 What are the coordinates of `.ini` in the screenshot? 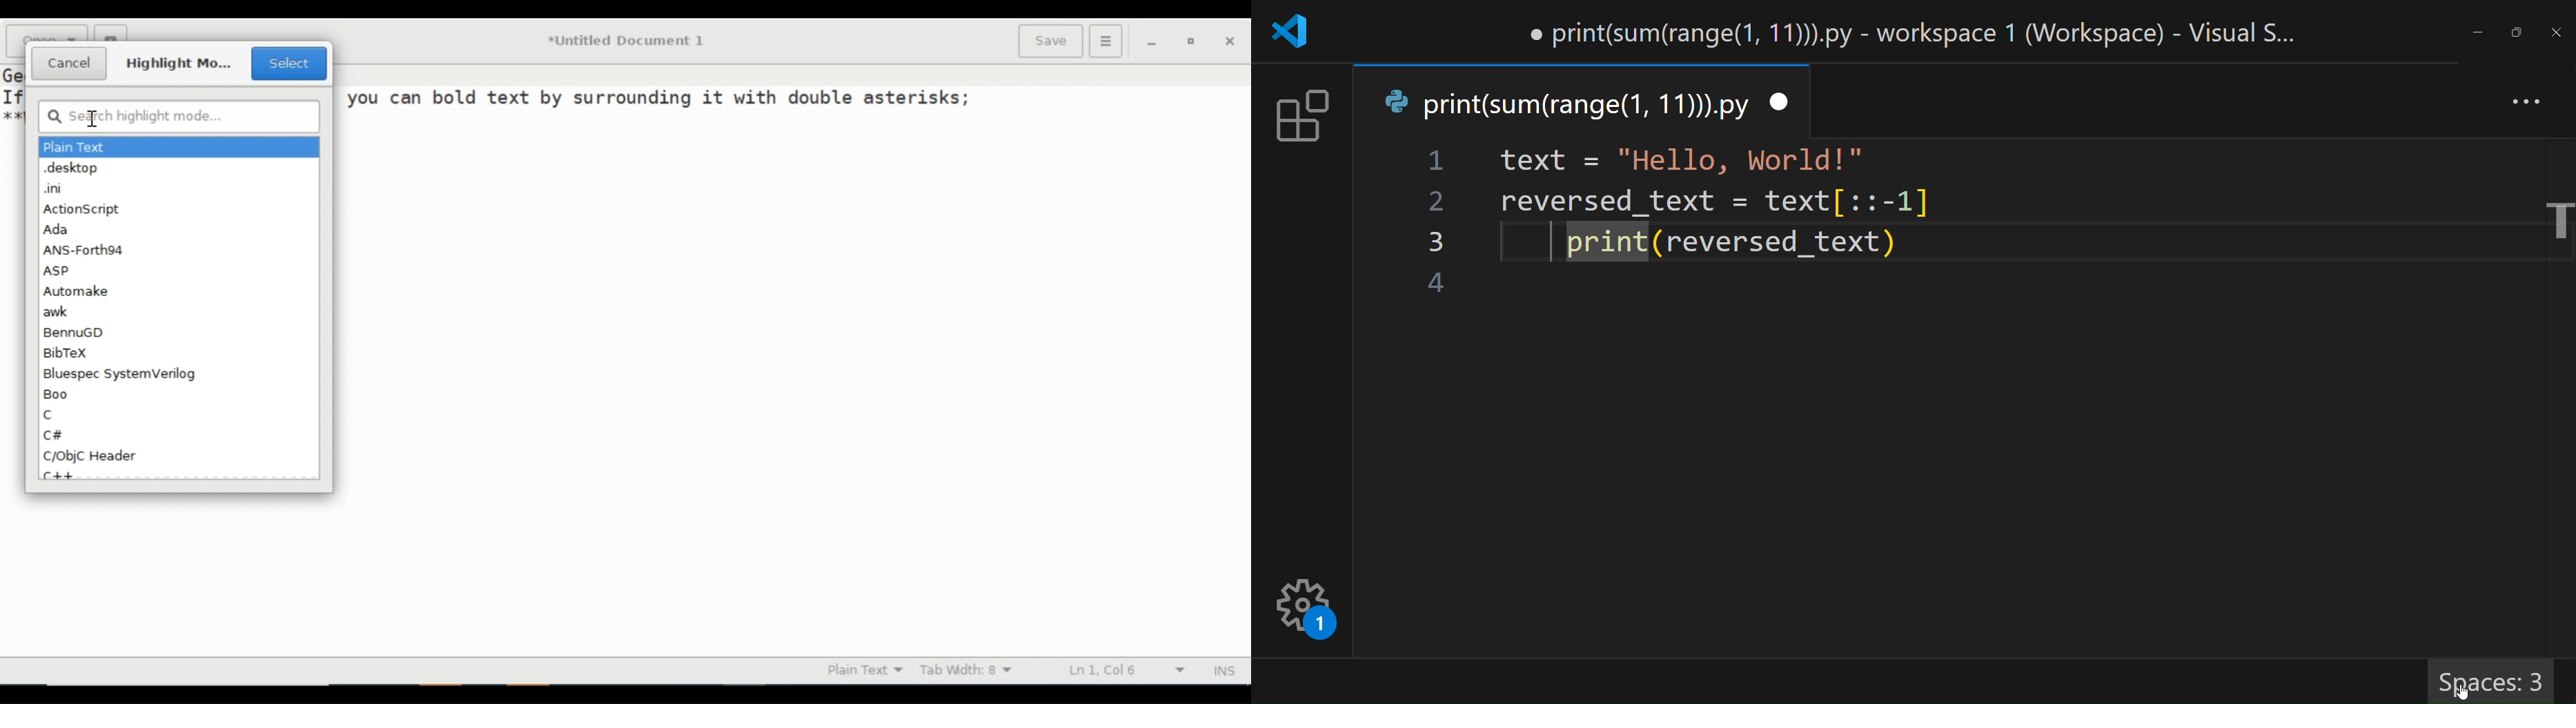 It's located at (54, 189).